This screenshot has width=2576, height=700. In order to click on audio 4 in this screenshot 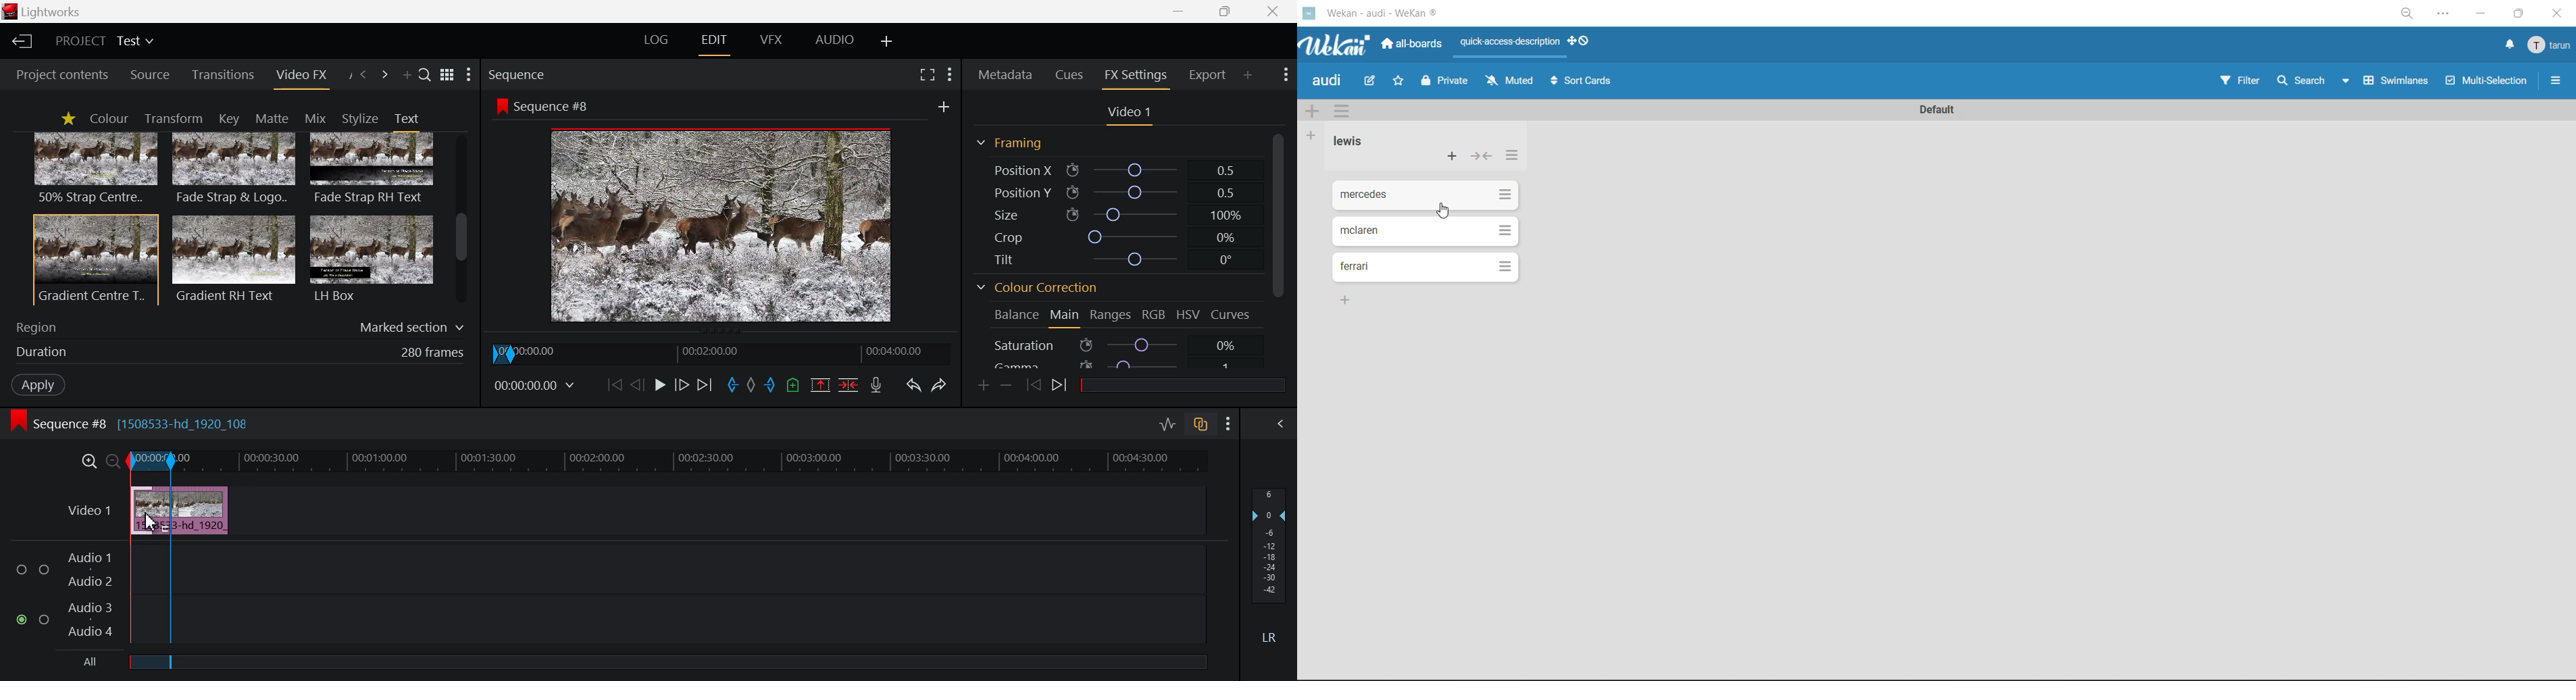, I will do `click(82, 632)`.